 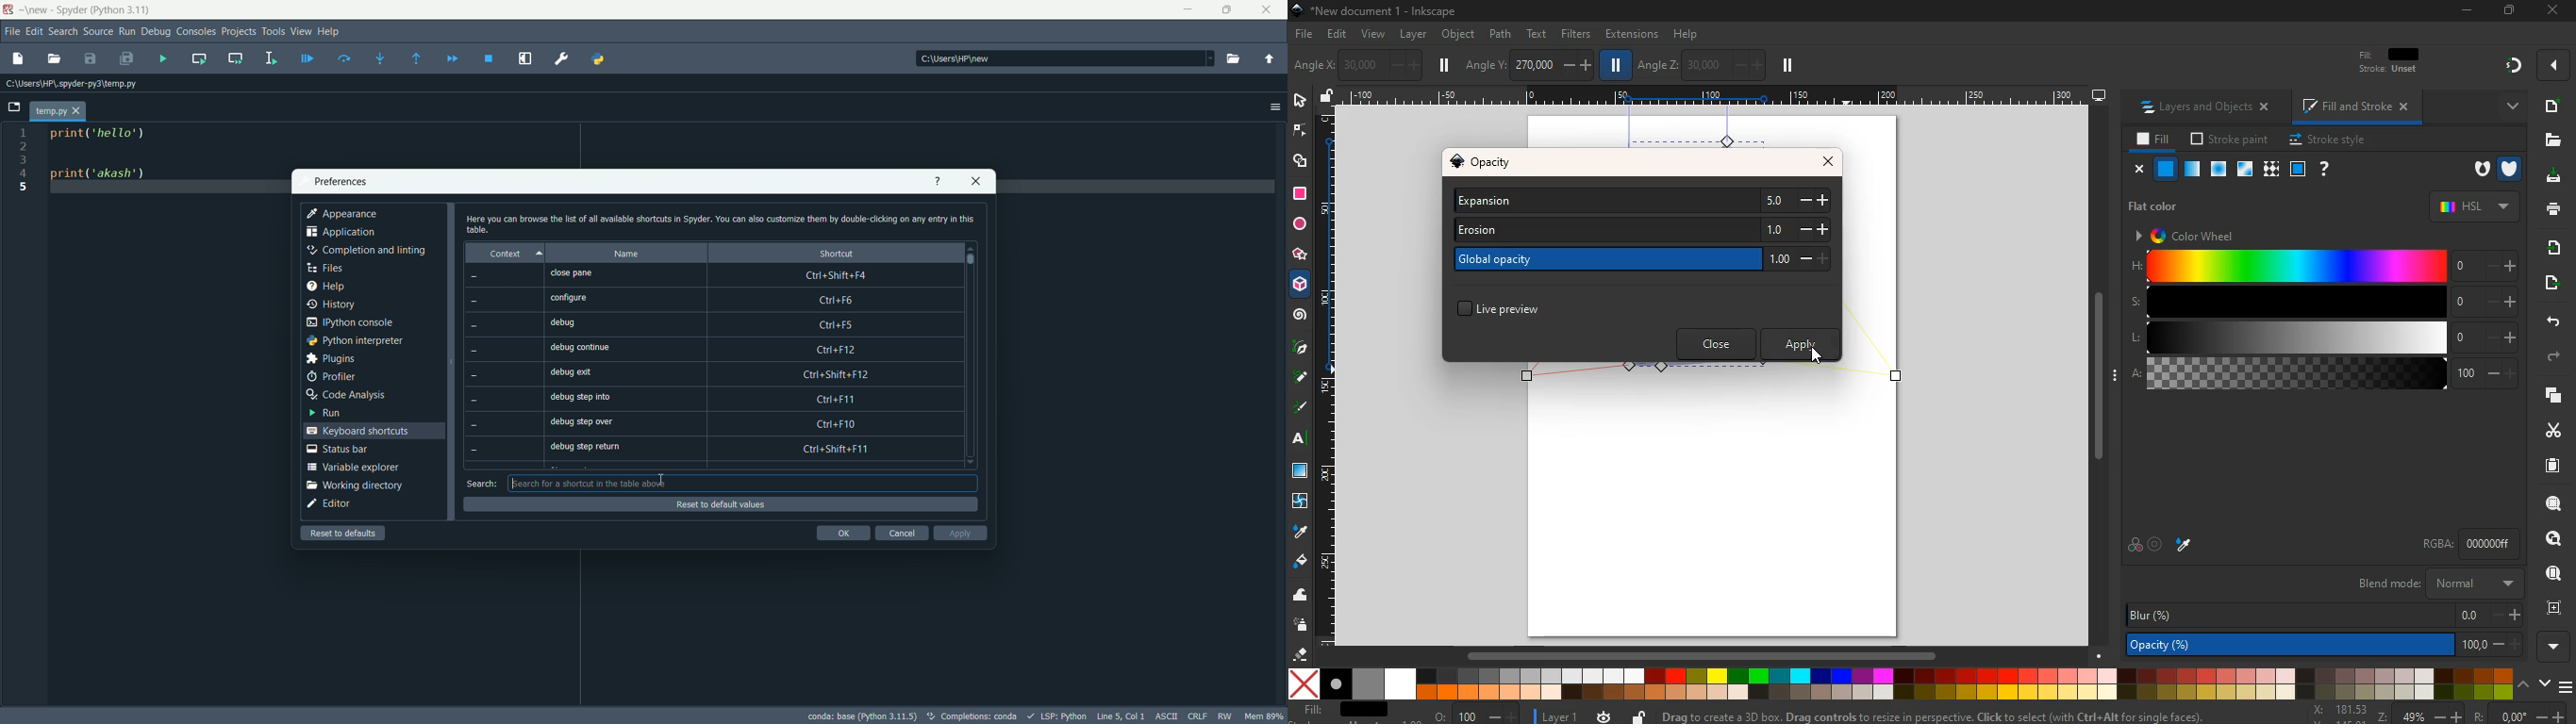 What do you see at coordinates (1687, 32) in the screenshot?
I see `help` at bounding box center [1687, 32].